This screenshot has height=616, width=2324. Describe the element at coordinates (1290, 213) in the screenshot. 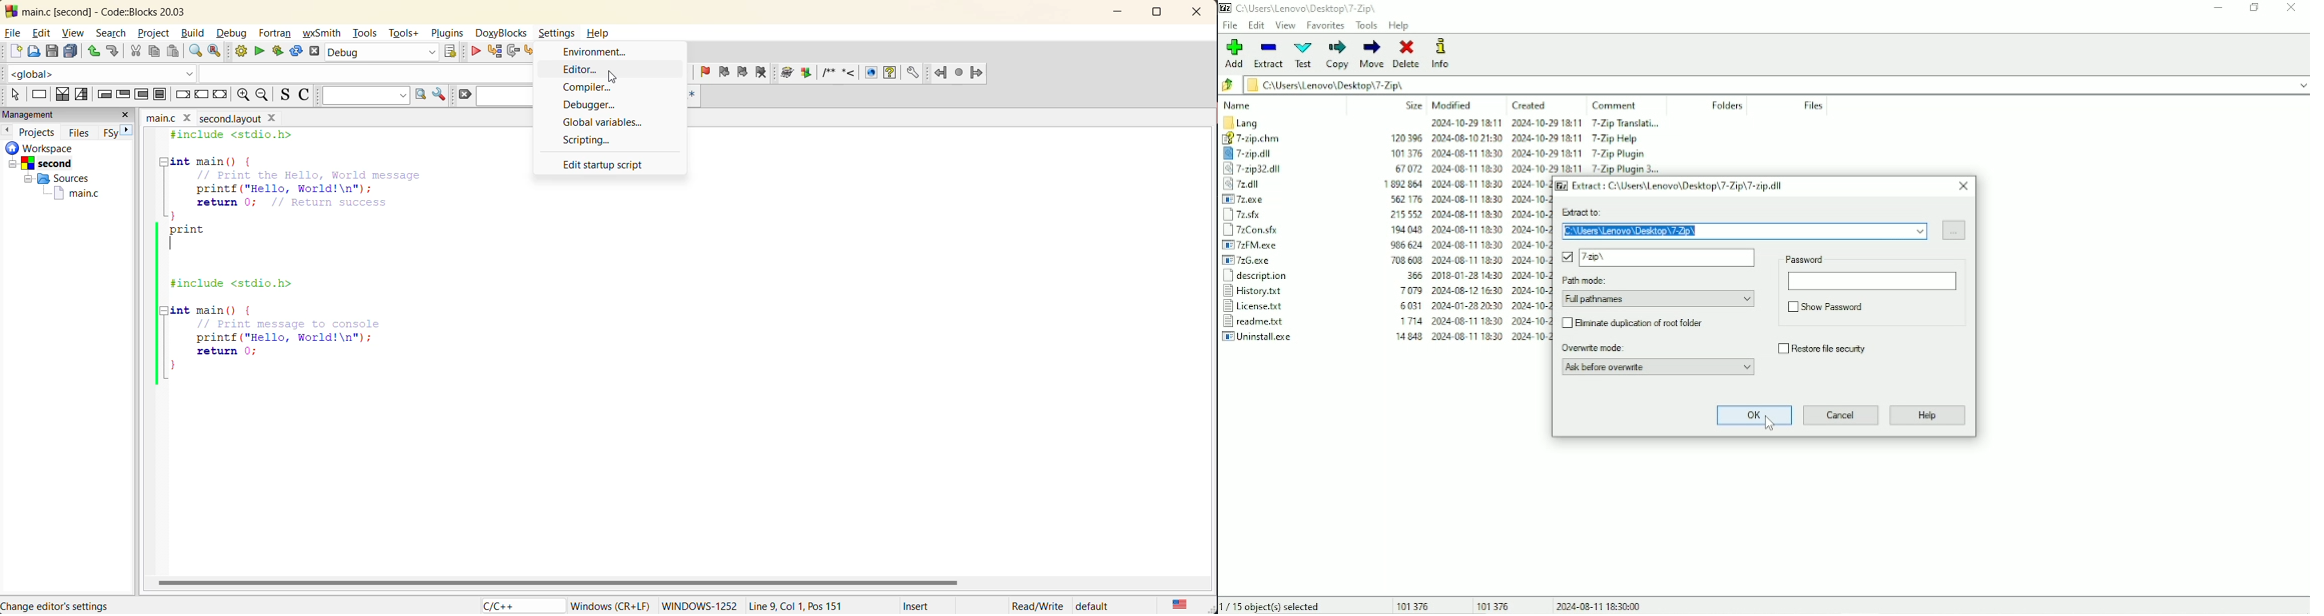

I see `7z.sfx` at that location.